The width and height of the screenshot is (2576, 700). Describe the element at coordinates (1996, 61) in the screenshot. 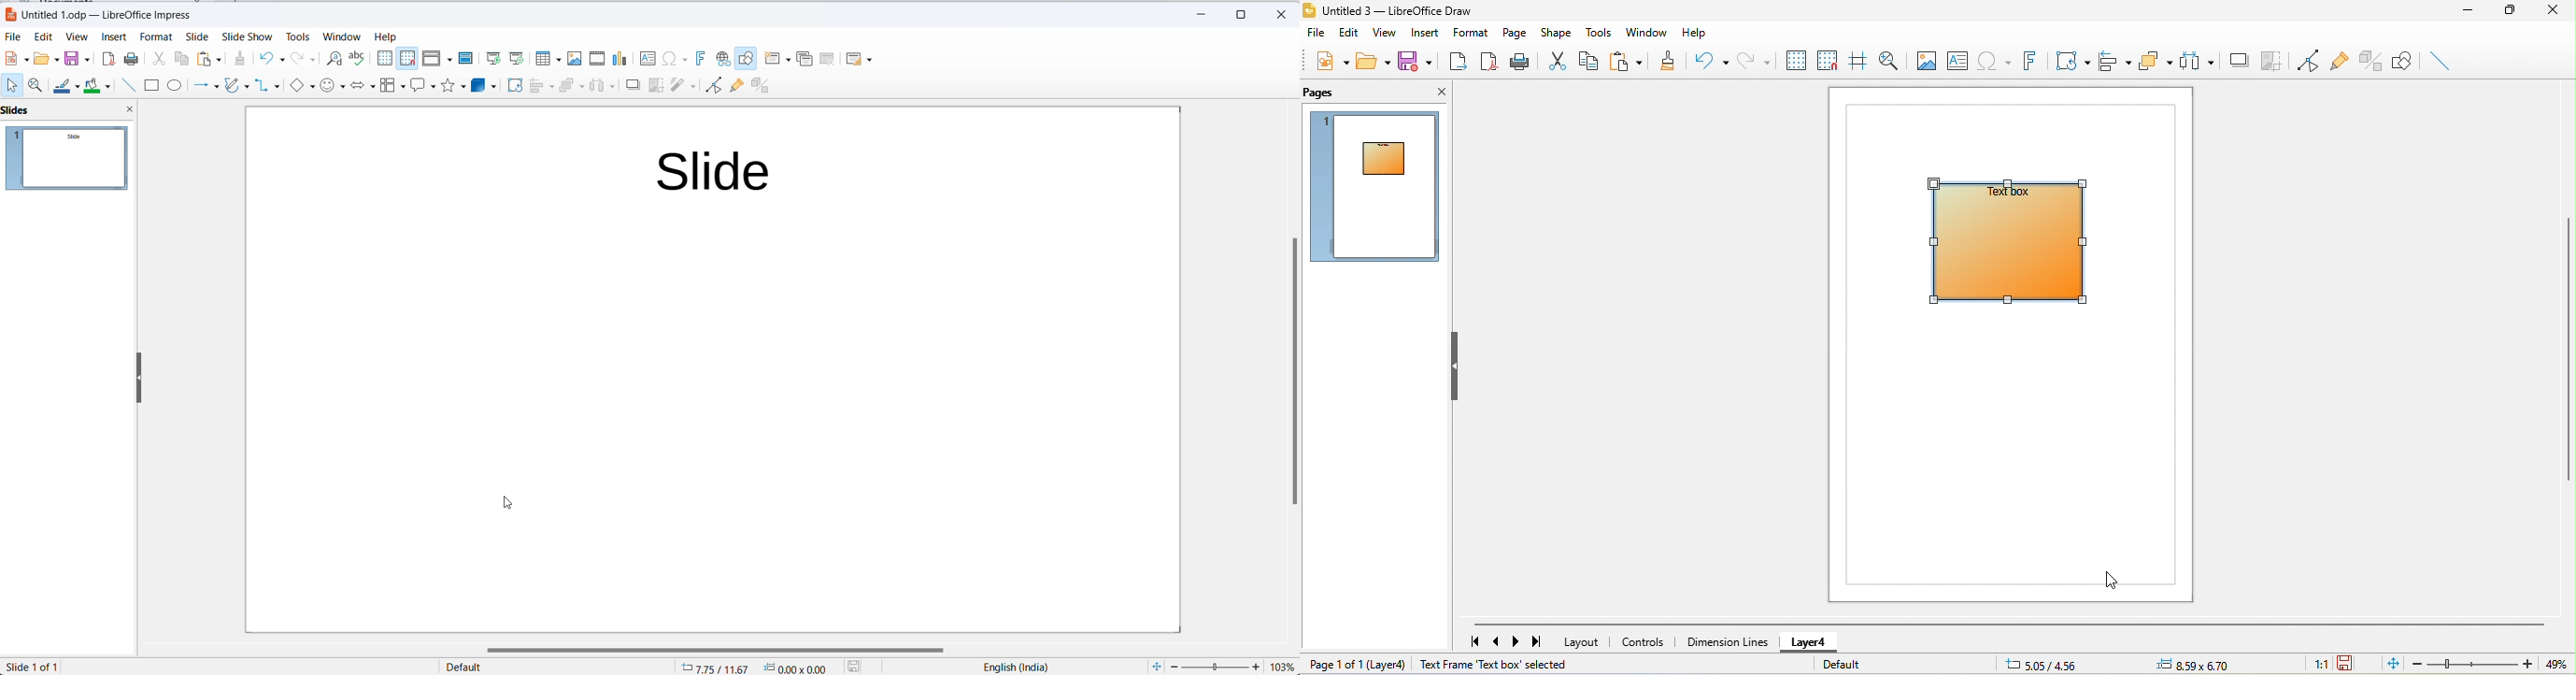

I see `special character` at that location.